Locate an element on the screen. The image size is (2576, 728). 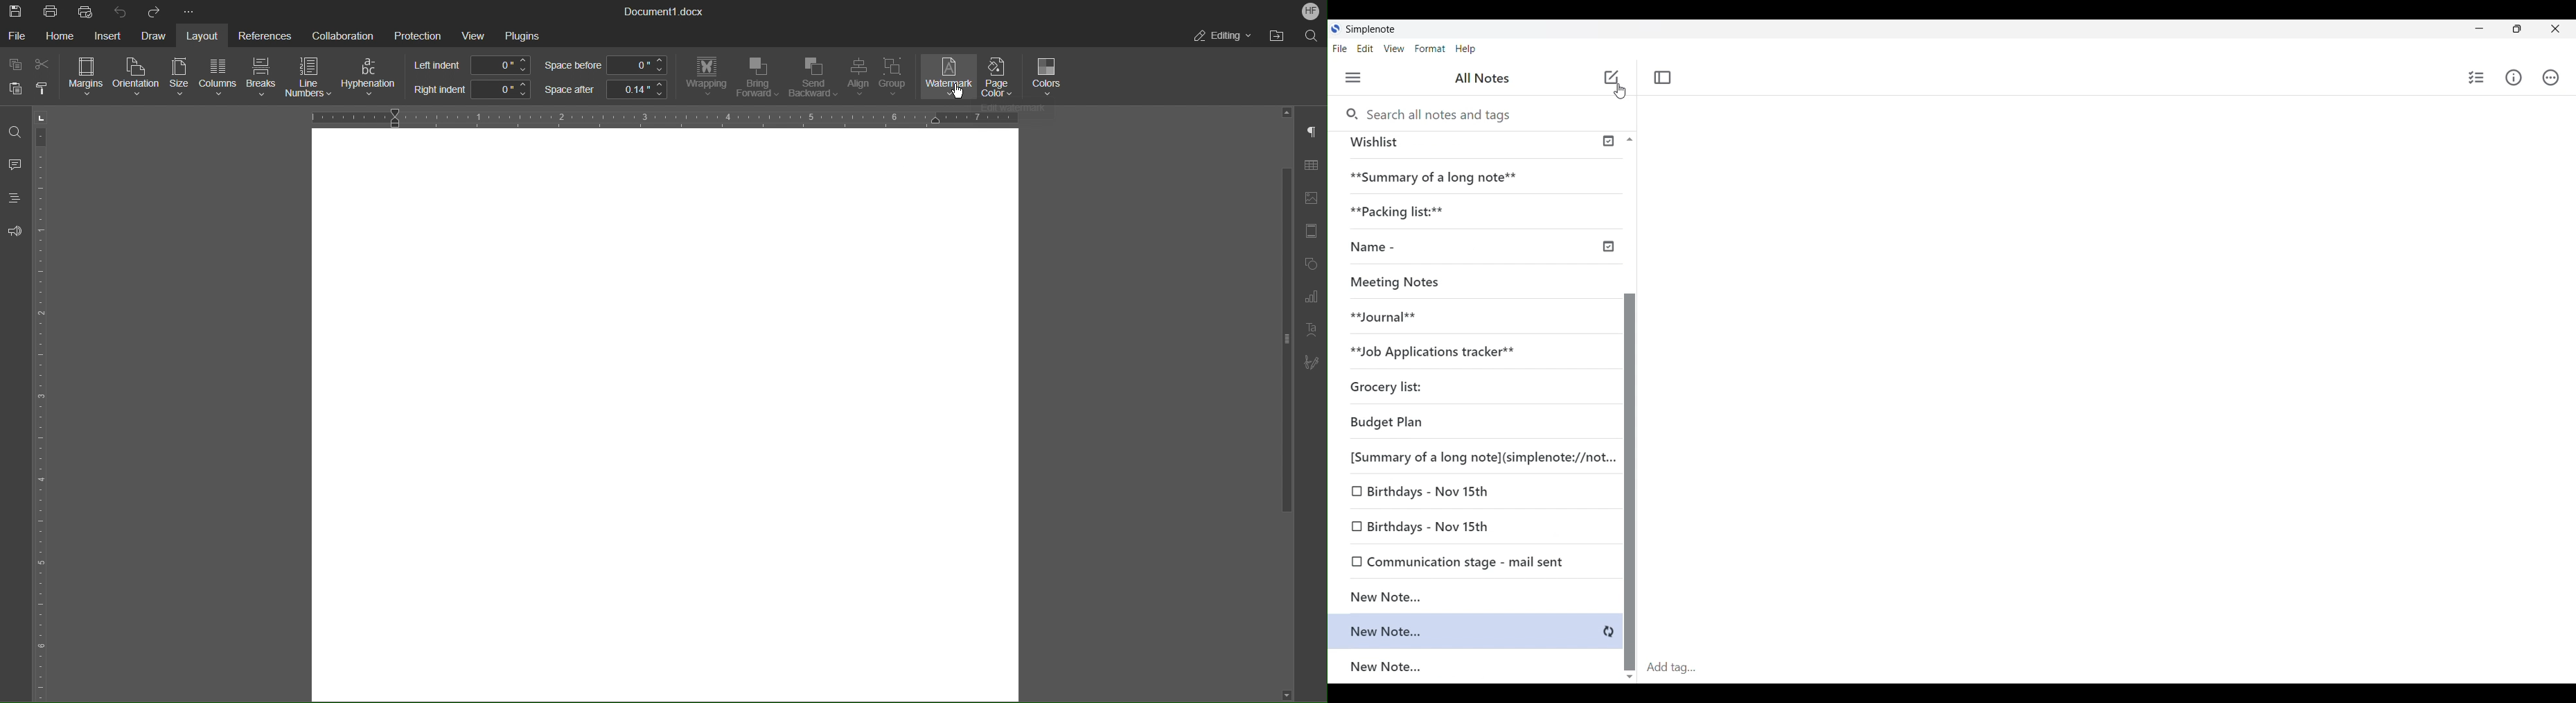
Add tag is located at coordinates (2108, 667).